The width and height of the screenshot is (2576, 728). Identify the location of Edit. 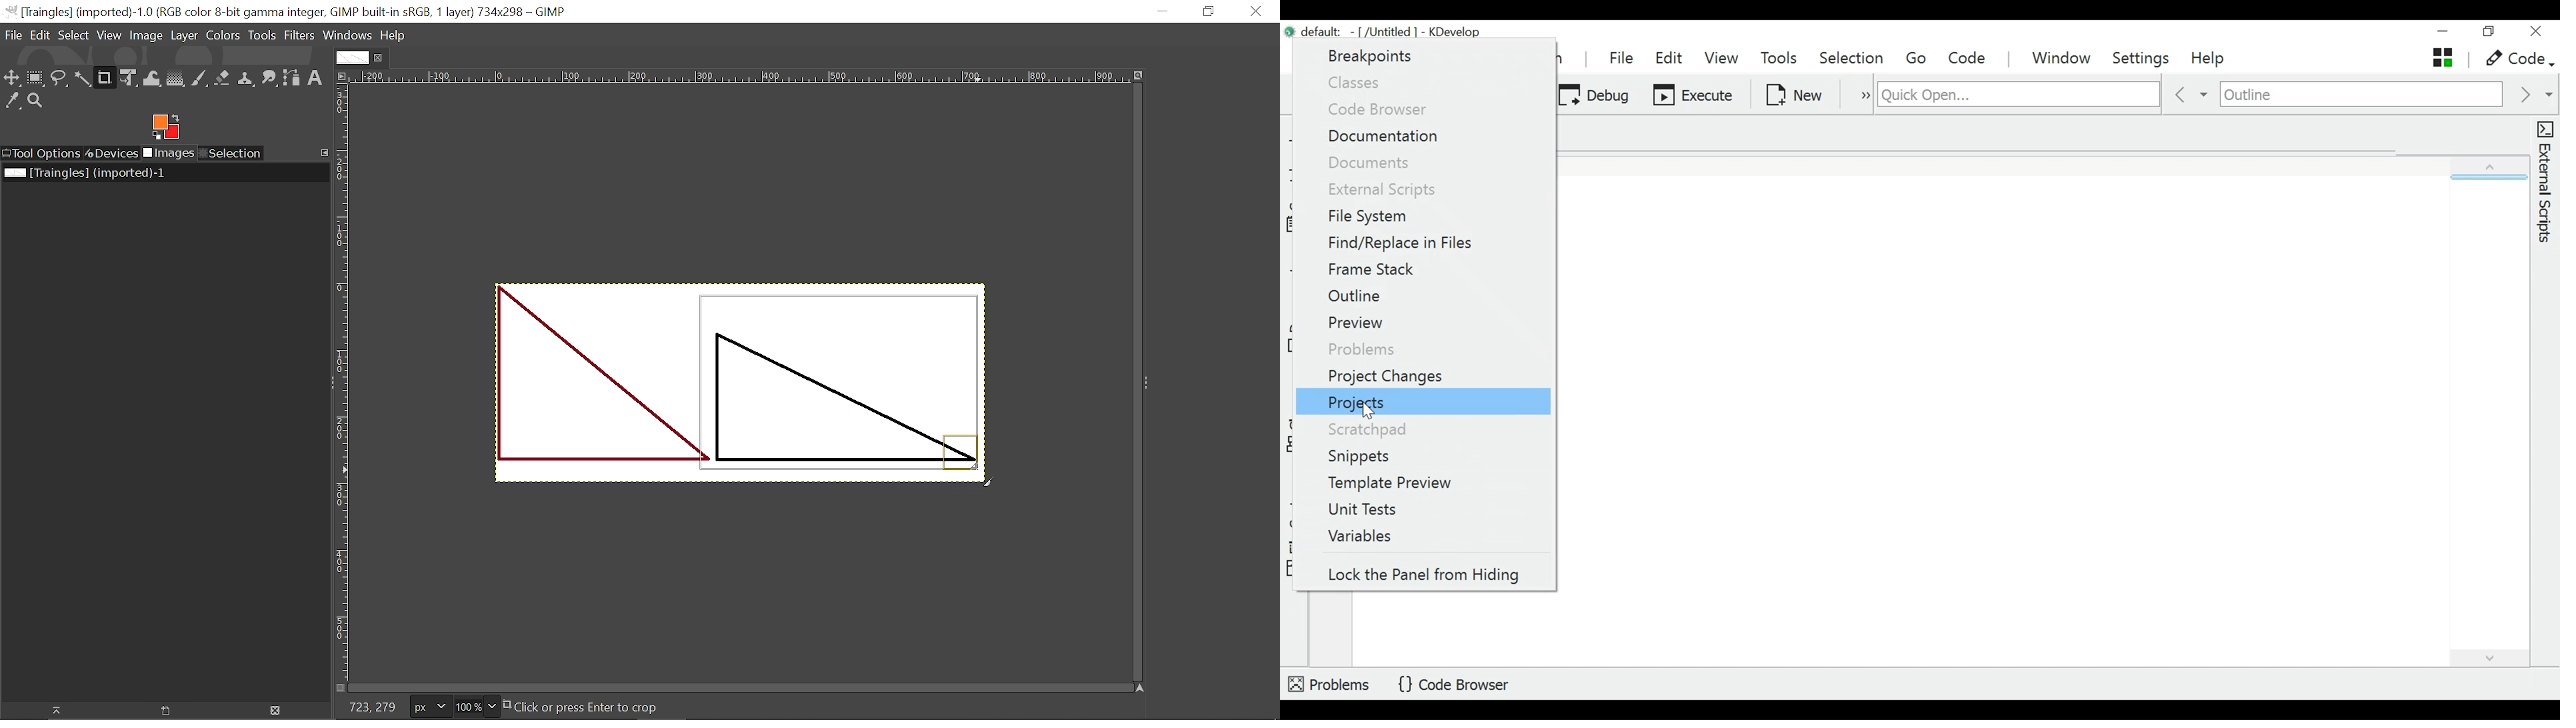
(42, 36).